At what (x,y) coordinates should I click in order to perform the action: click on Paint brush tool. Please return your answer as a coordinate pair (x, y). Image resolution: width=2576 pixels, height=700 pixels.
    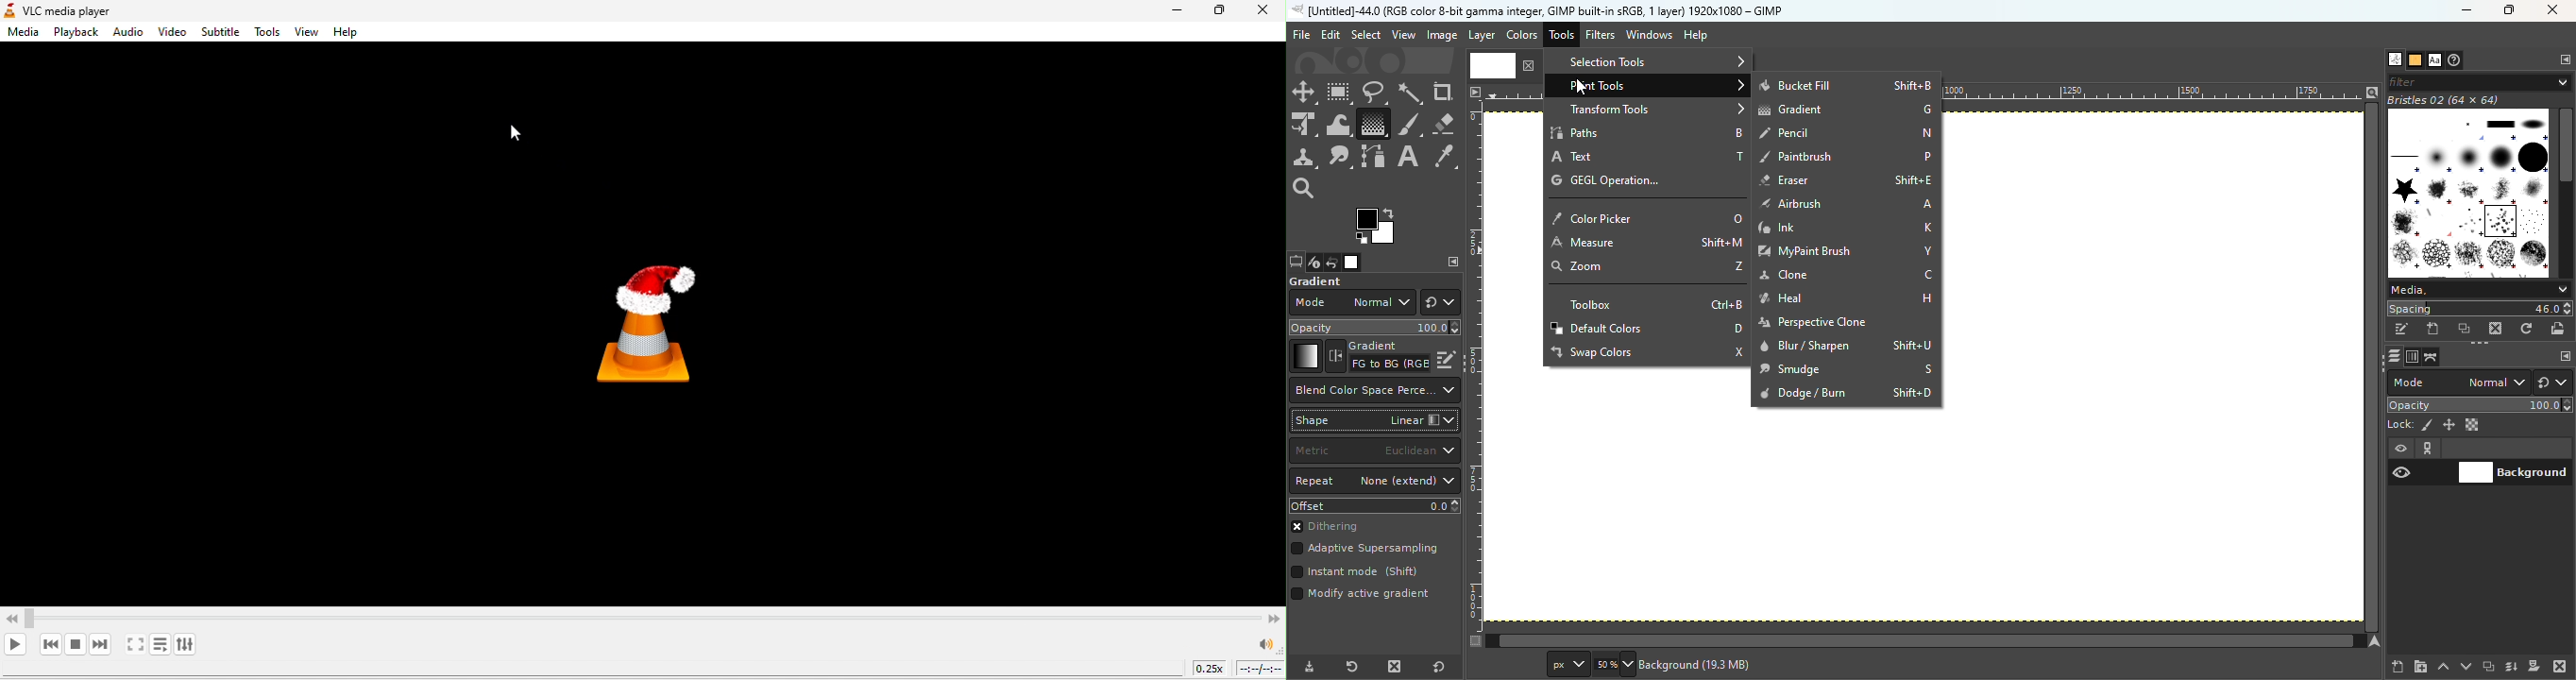
    Looking at the image, I should click on (1409, 123).